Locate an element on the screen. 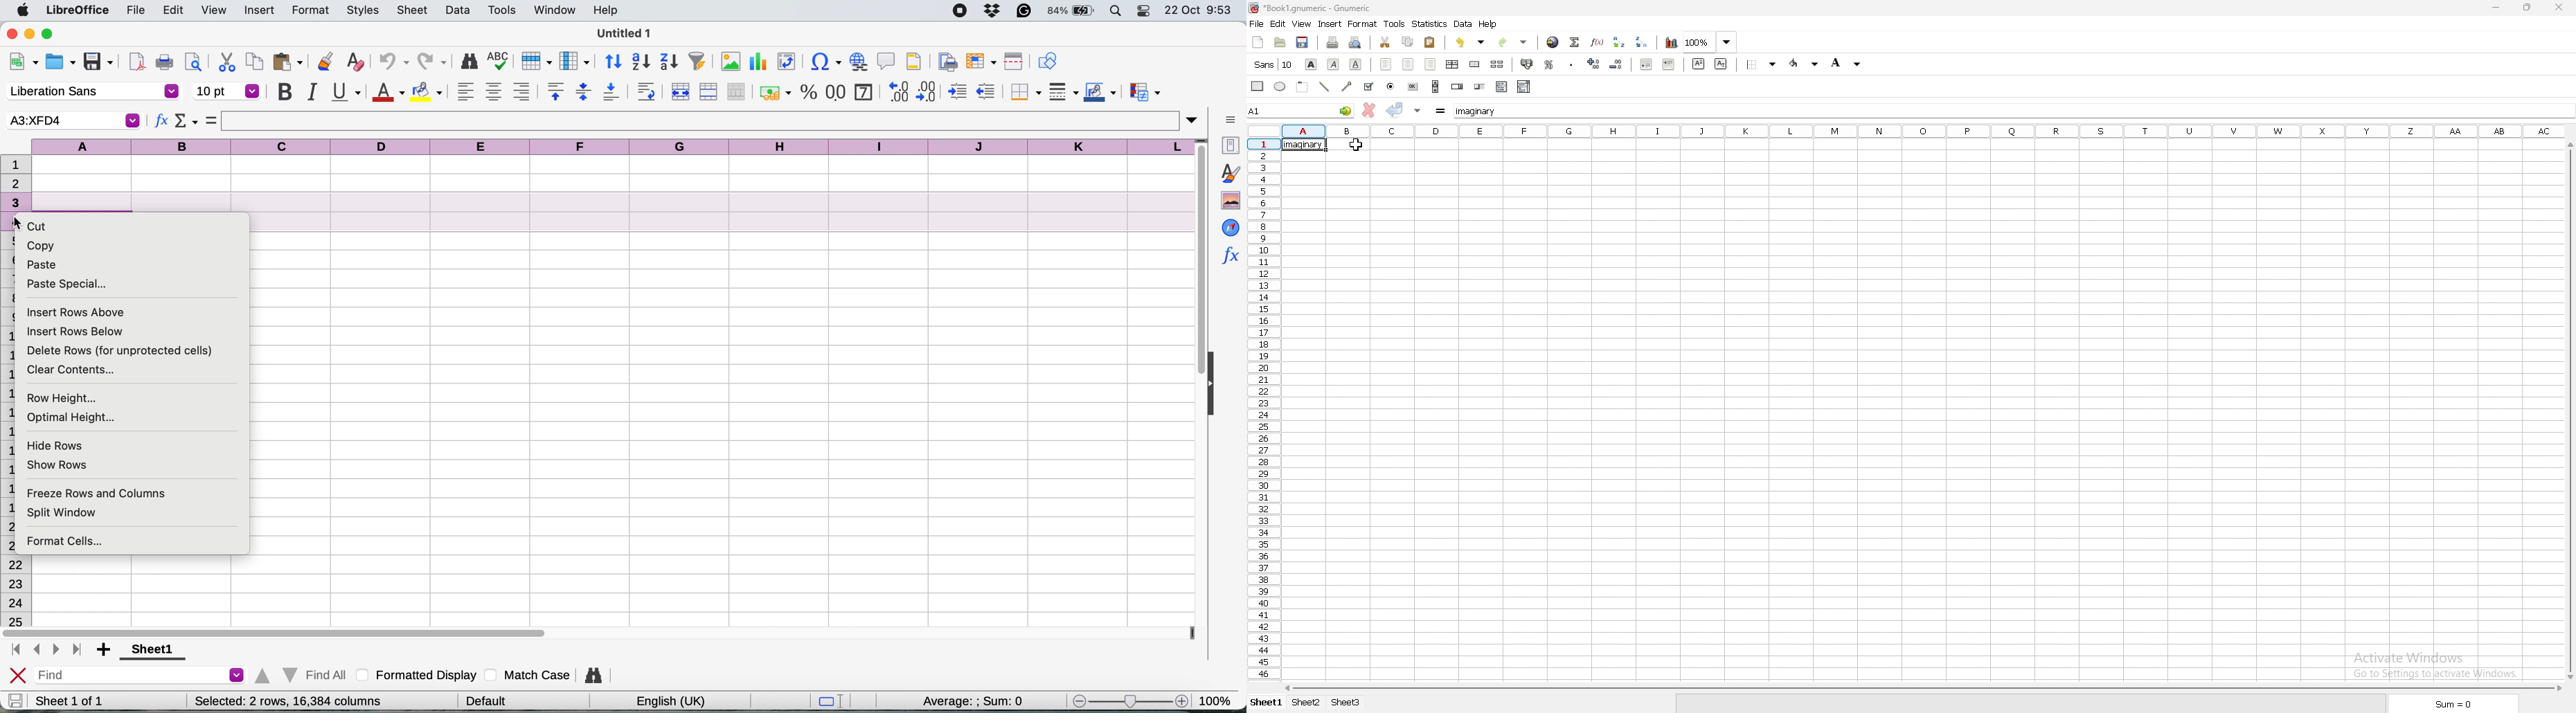  headers and footers is located at coordinates (915, 61).